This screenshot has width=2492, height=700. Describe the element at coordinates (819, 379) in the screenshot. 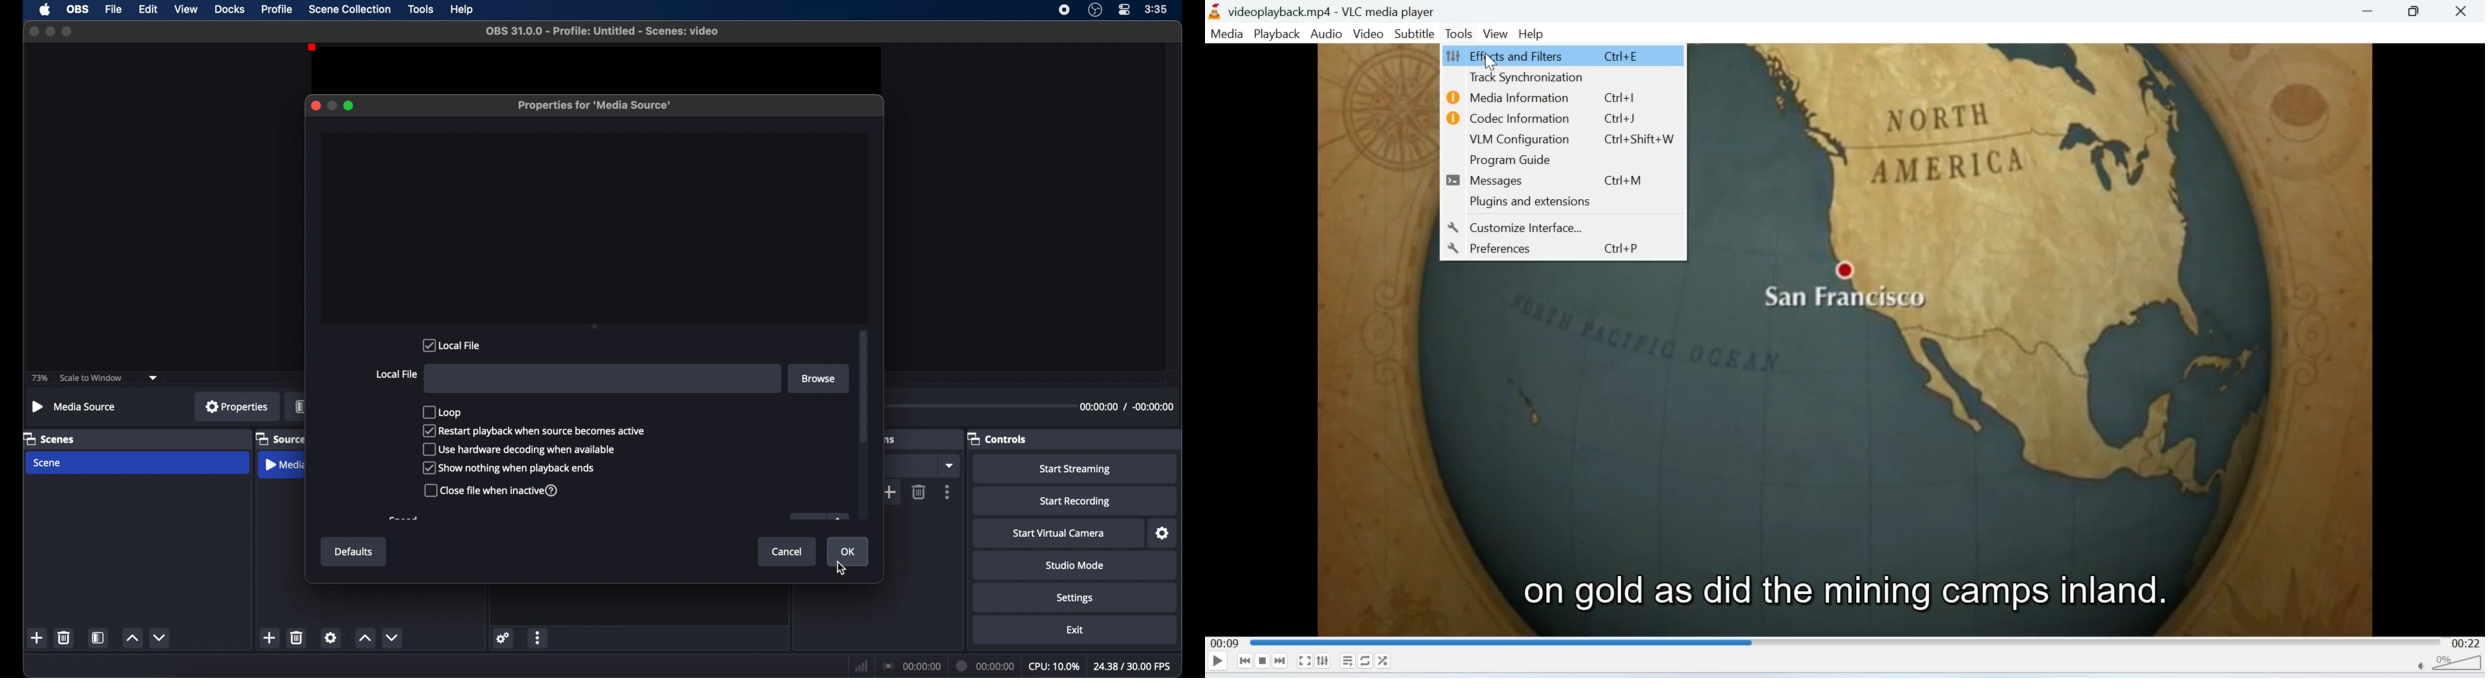

I see `browse` at that location.